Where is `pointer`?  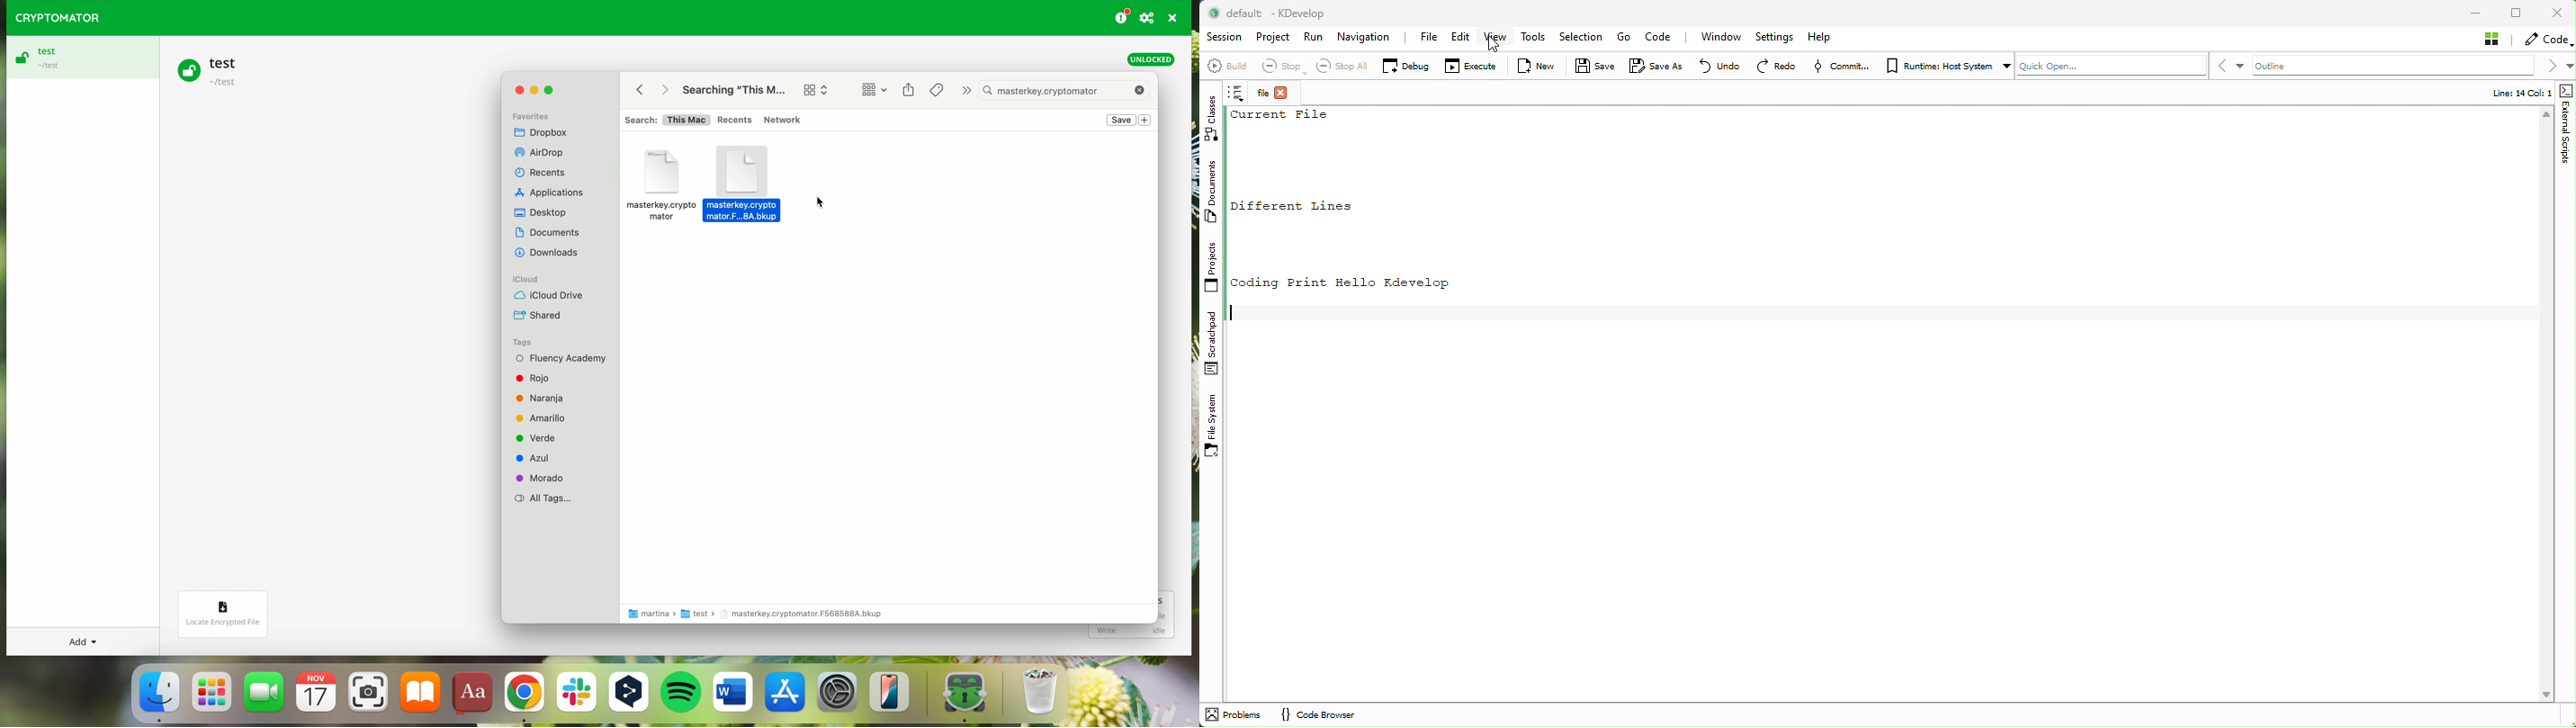 pointer is located at coordinates (821, 202).